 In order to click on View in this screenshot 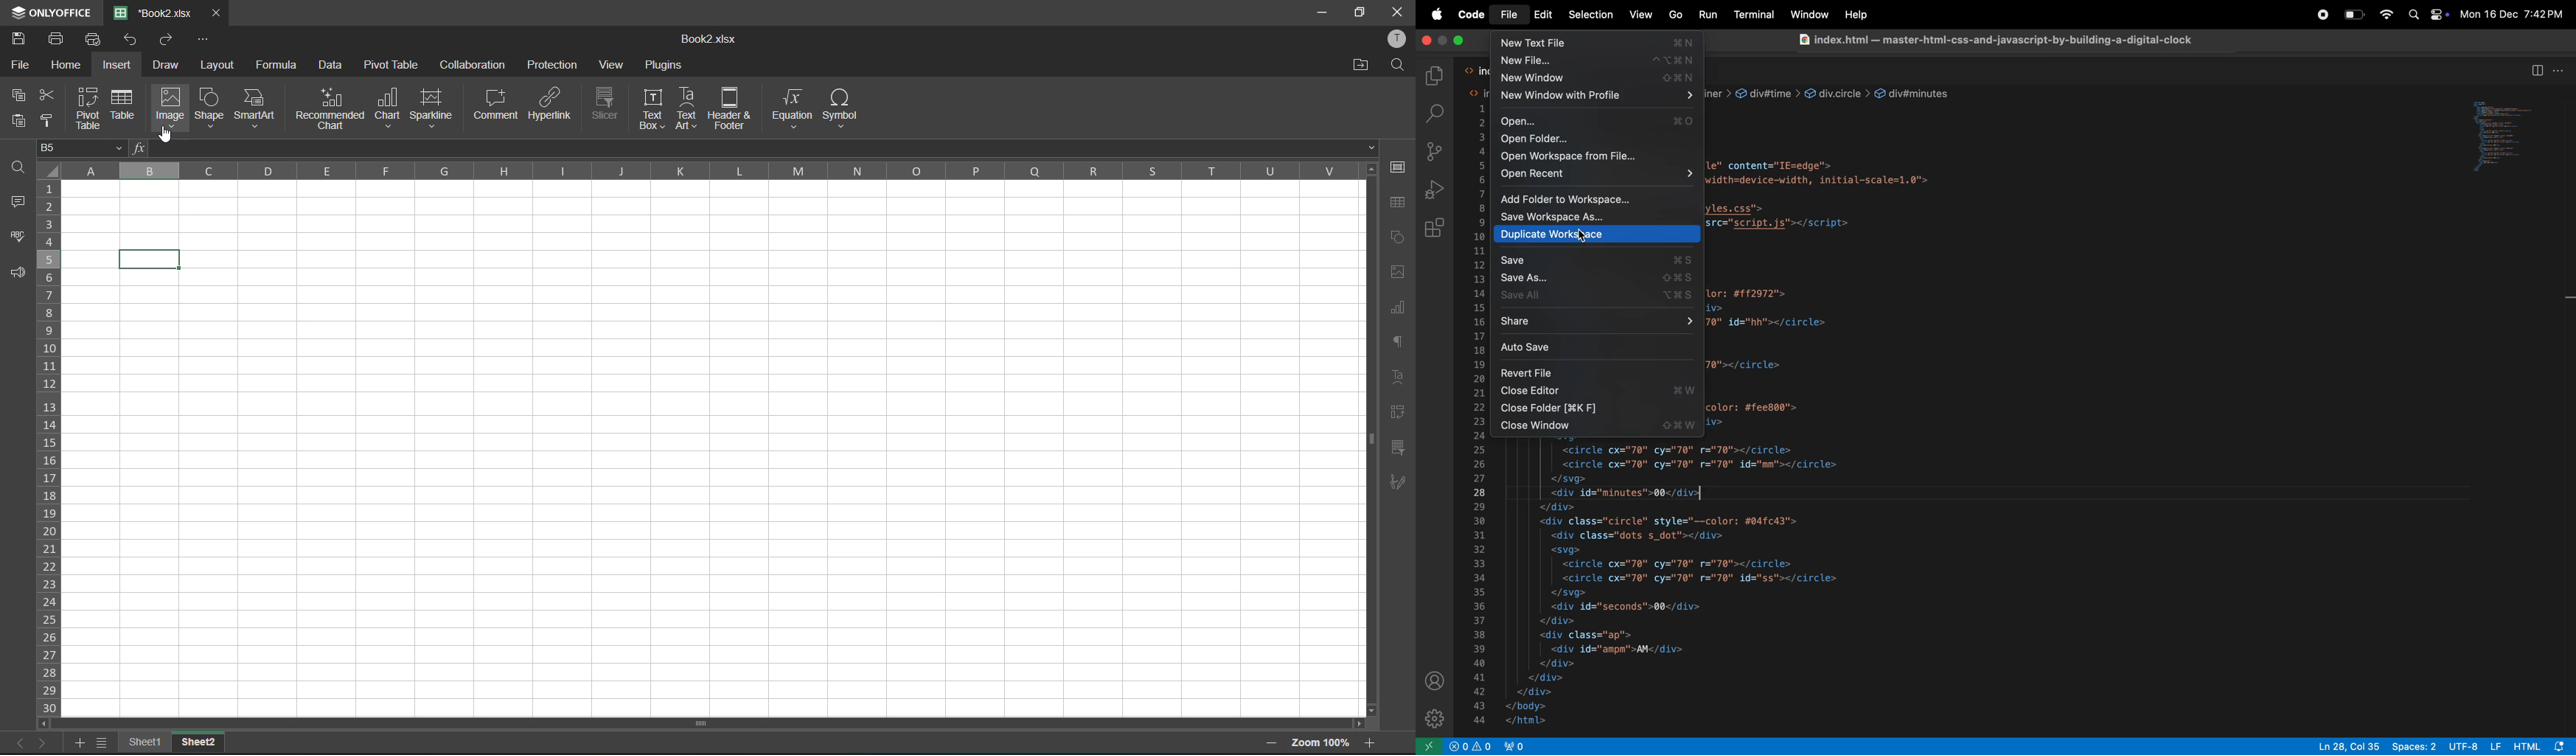, I will do `click(1642, 13)`.